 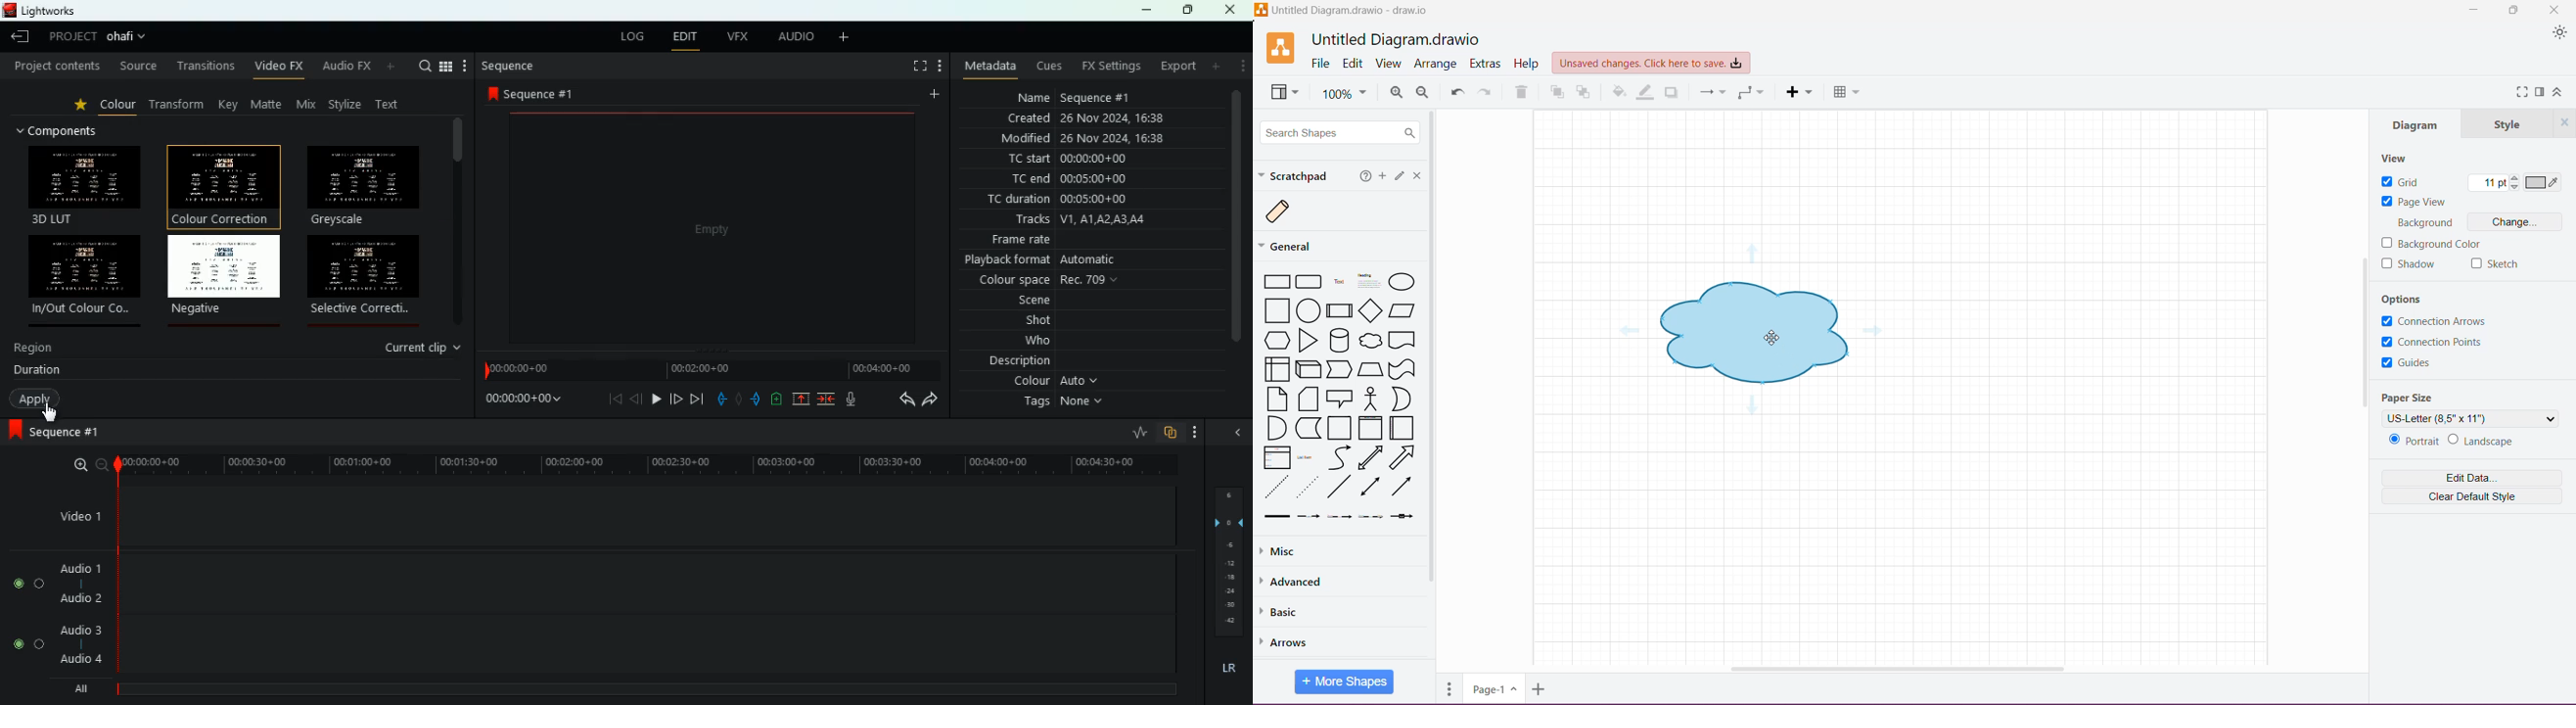 I want to click on audio fx, so click(x=361, y=68).